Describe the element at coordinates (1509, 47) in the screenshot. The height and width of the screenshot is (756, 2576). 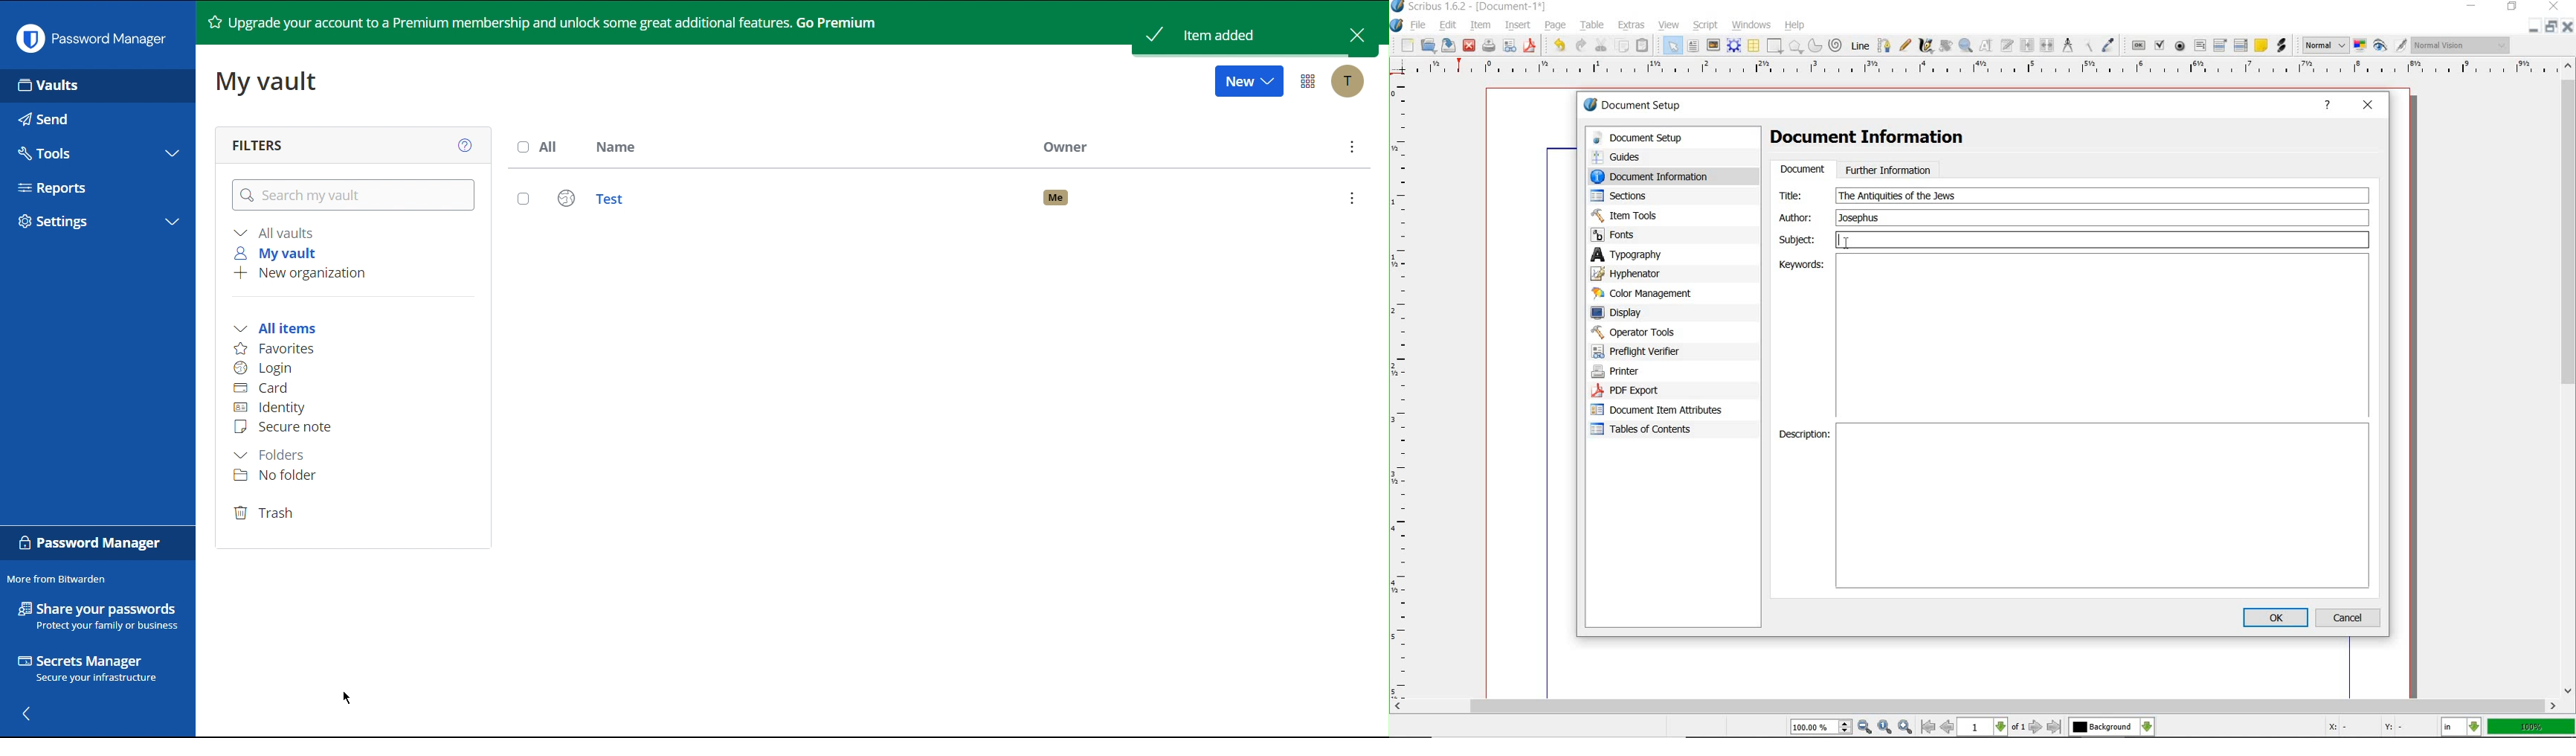
I see `preflight verifier` at that location.